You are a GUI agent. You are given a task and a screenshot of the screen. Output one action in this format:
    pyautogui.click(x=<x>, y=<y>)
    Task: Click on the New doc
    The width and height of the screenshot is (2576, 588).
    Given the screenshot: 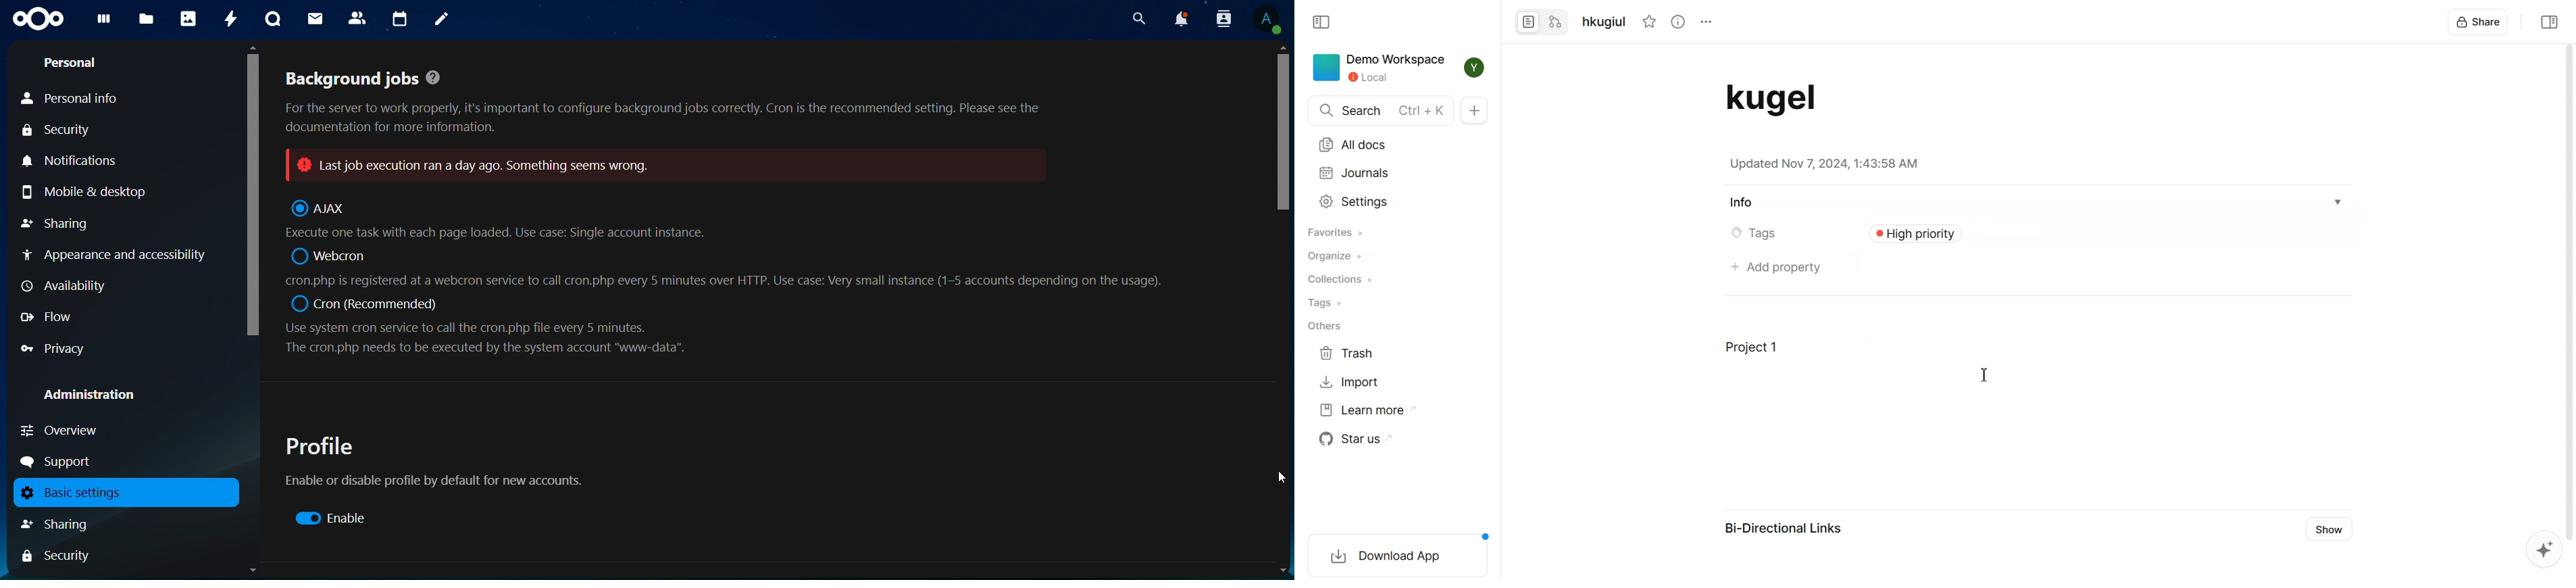 What is the action you would take?
    pyautogui.click(x=1475, y=110)
    